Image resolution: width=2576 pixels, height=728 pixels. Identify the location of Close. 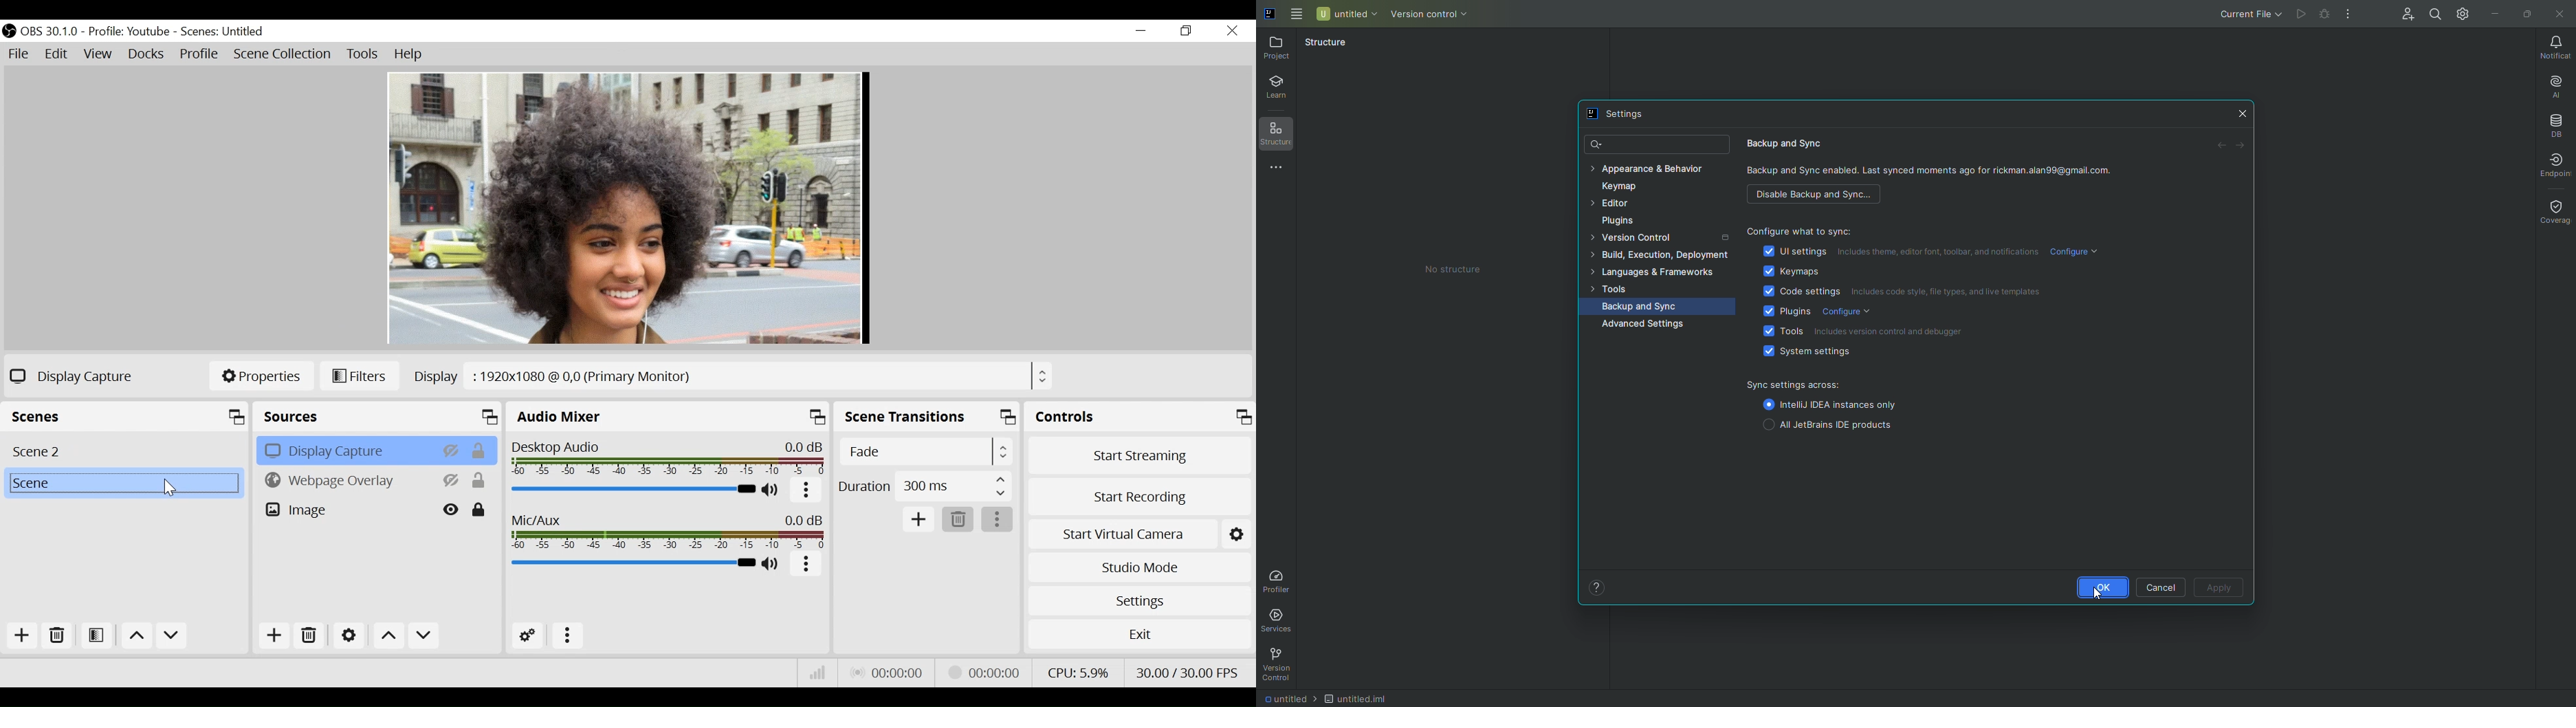
(1232, 30).